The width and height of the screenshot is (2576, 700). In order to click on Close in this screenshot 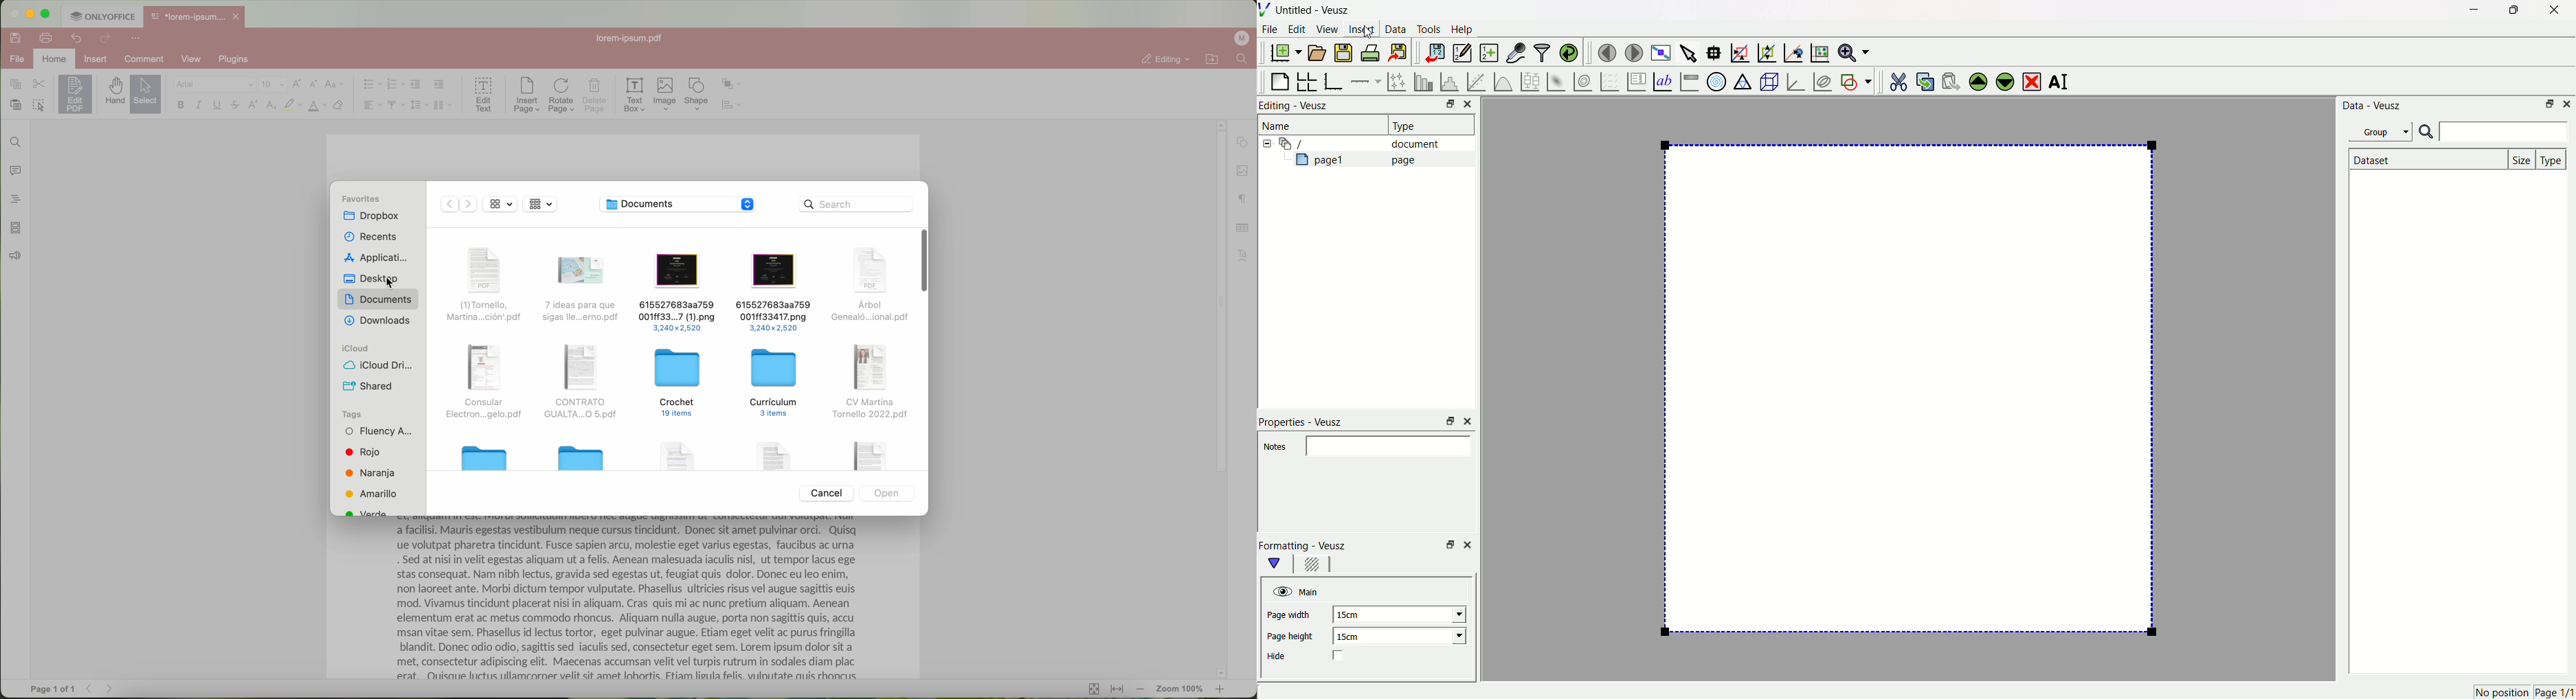, I will do `click(2568, 104)`.